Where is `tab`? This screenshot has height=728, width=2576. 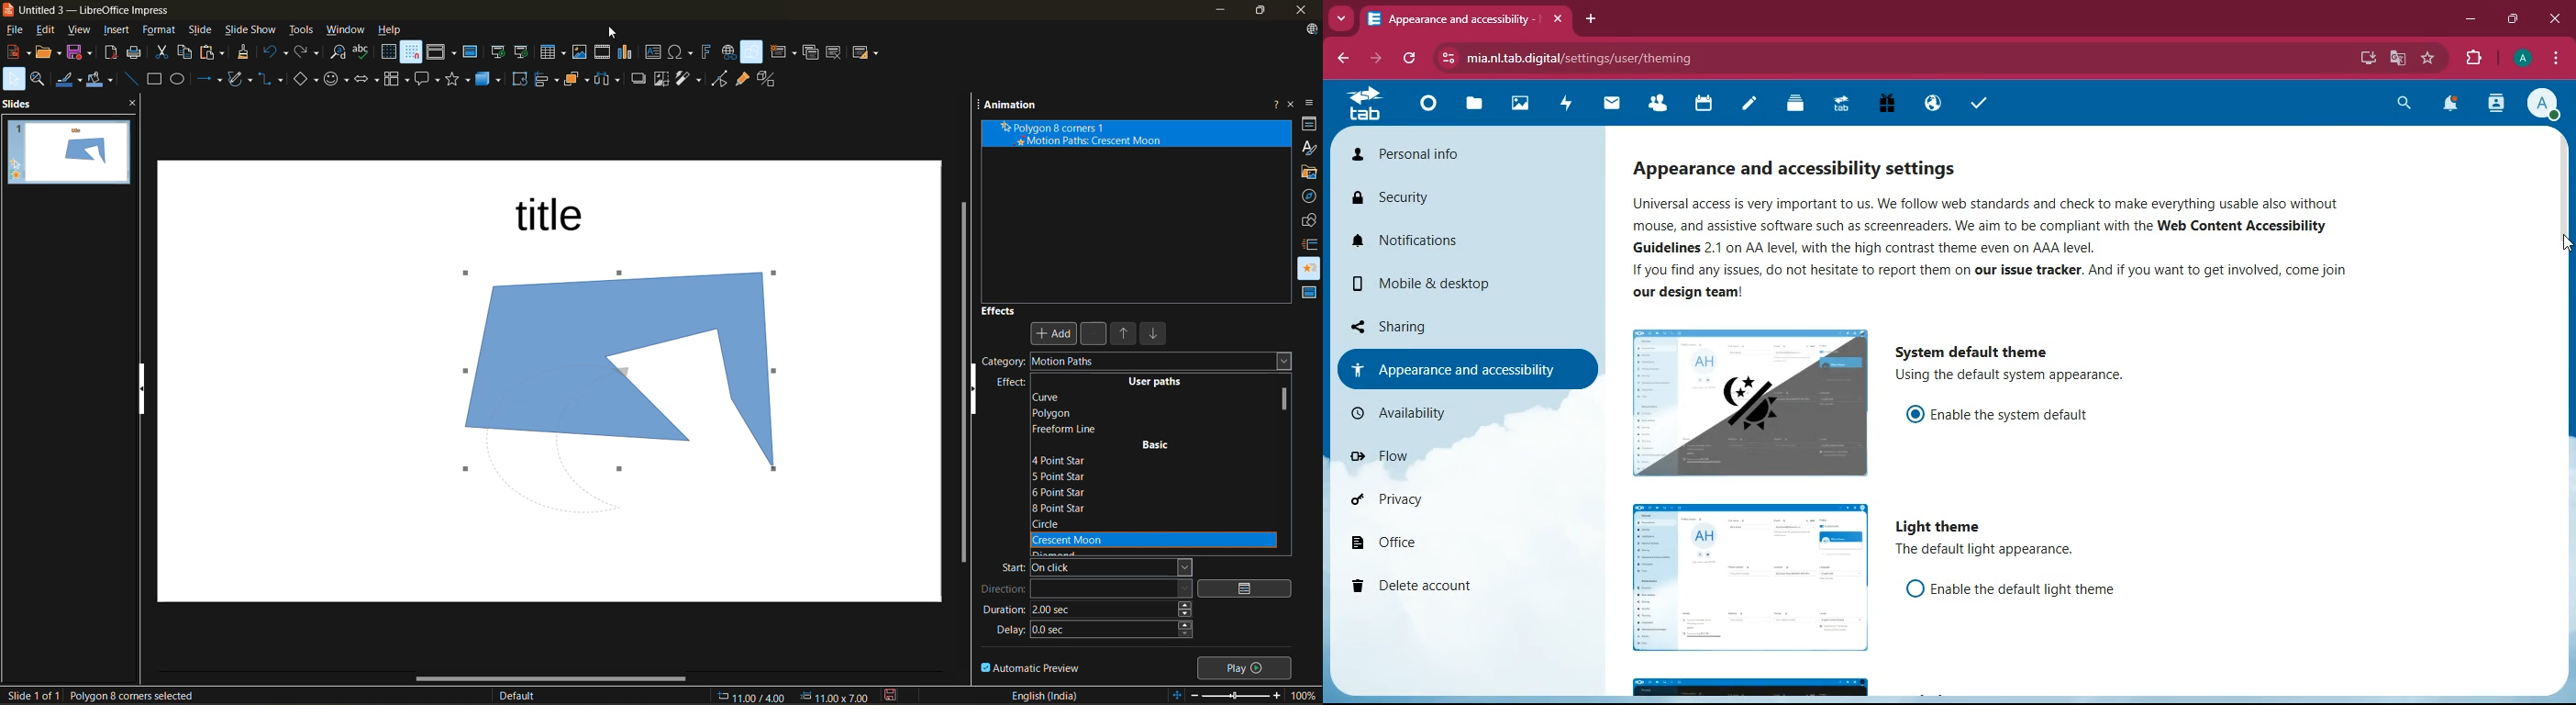 tab is located at coordinates (1360, 108).